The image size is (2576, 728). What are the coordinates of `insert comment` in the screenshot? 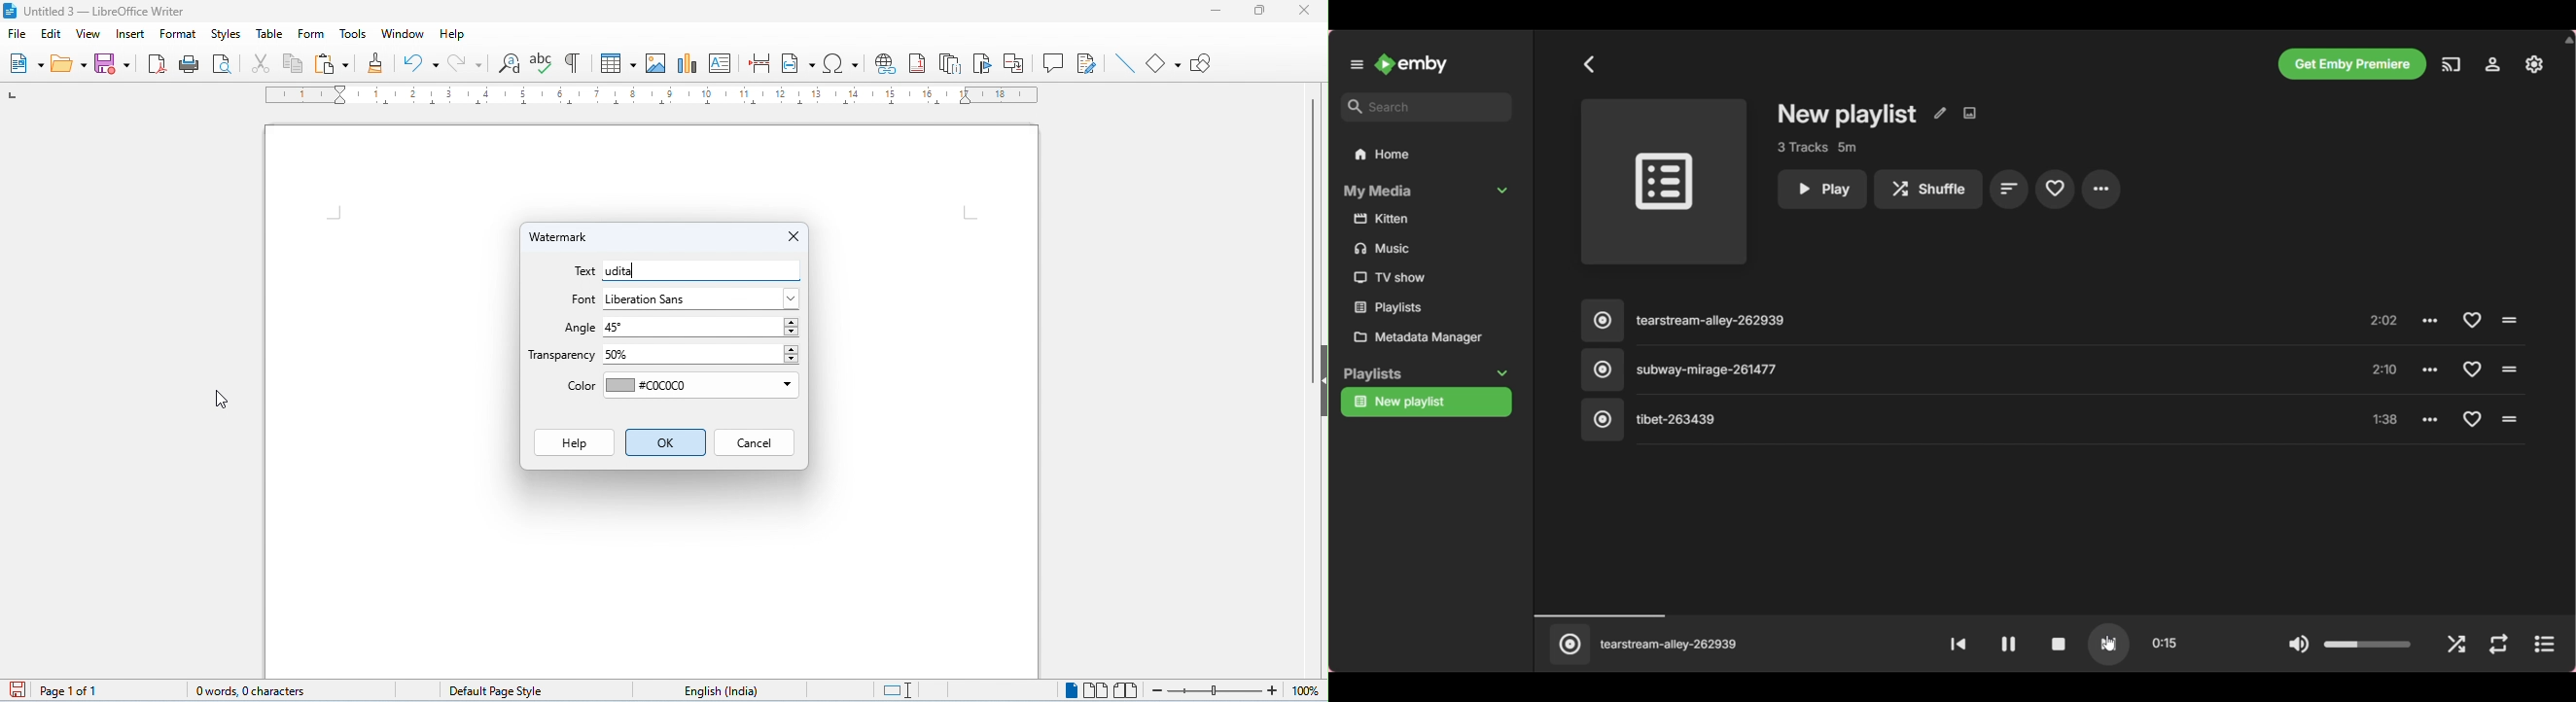 It's located at (1054, 62).